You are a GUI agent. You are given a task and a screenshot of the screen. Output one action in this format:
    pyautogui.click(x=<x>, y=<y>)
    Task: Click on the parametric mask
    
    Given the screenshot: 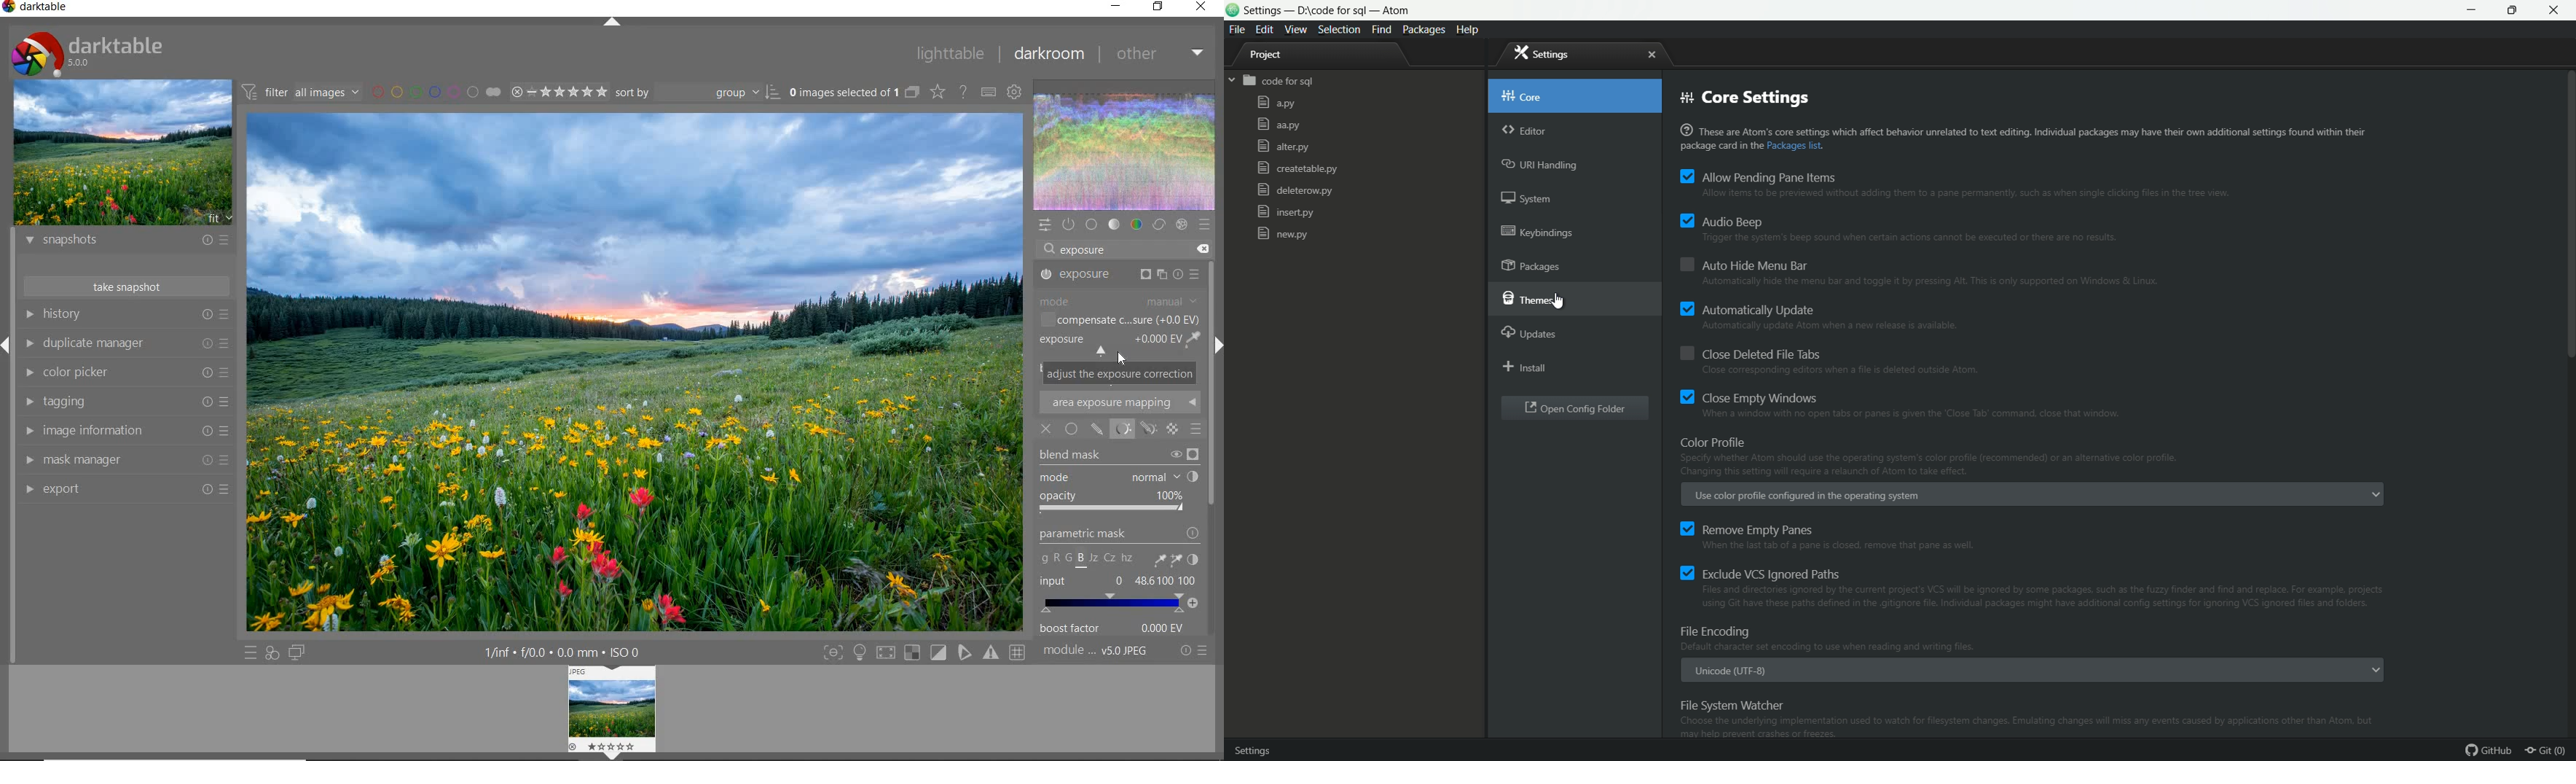 What is the action you would take?
    pyautogui.click(x=1120, y=548)
    